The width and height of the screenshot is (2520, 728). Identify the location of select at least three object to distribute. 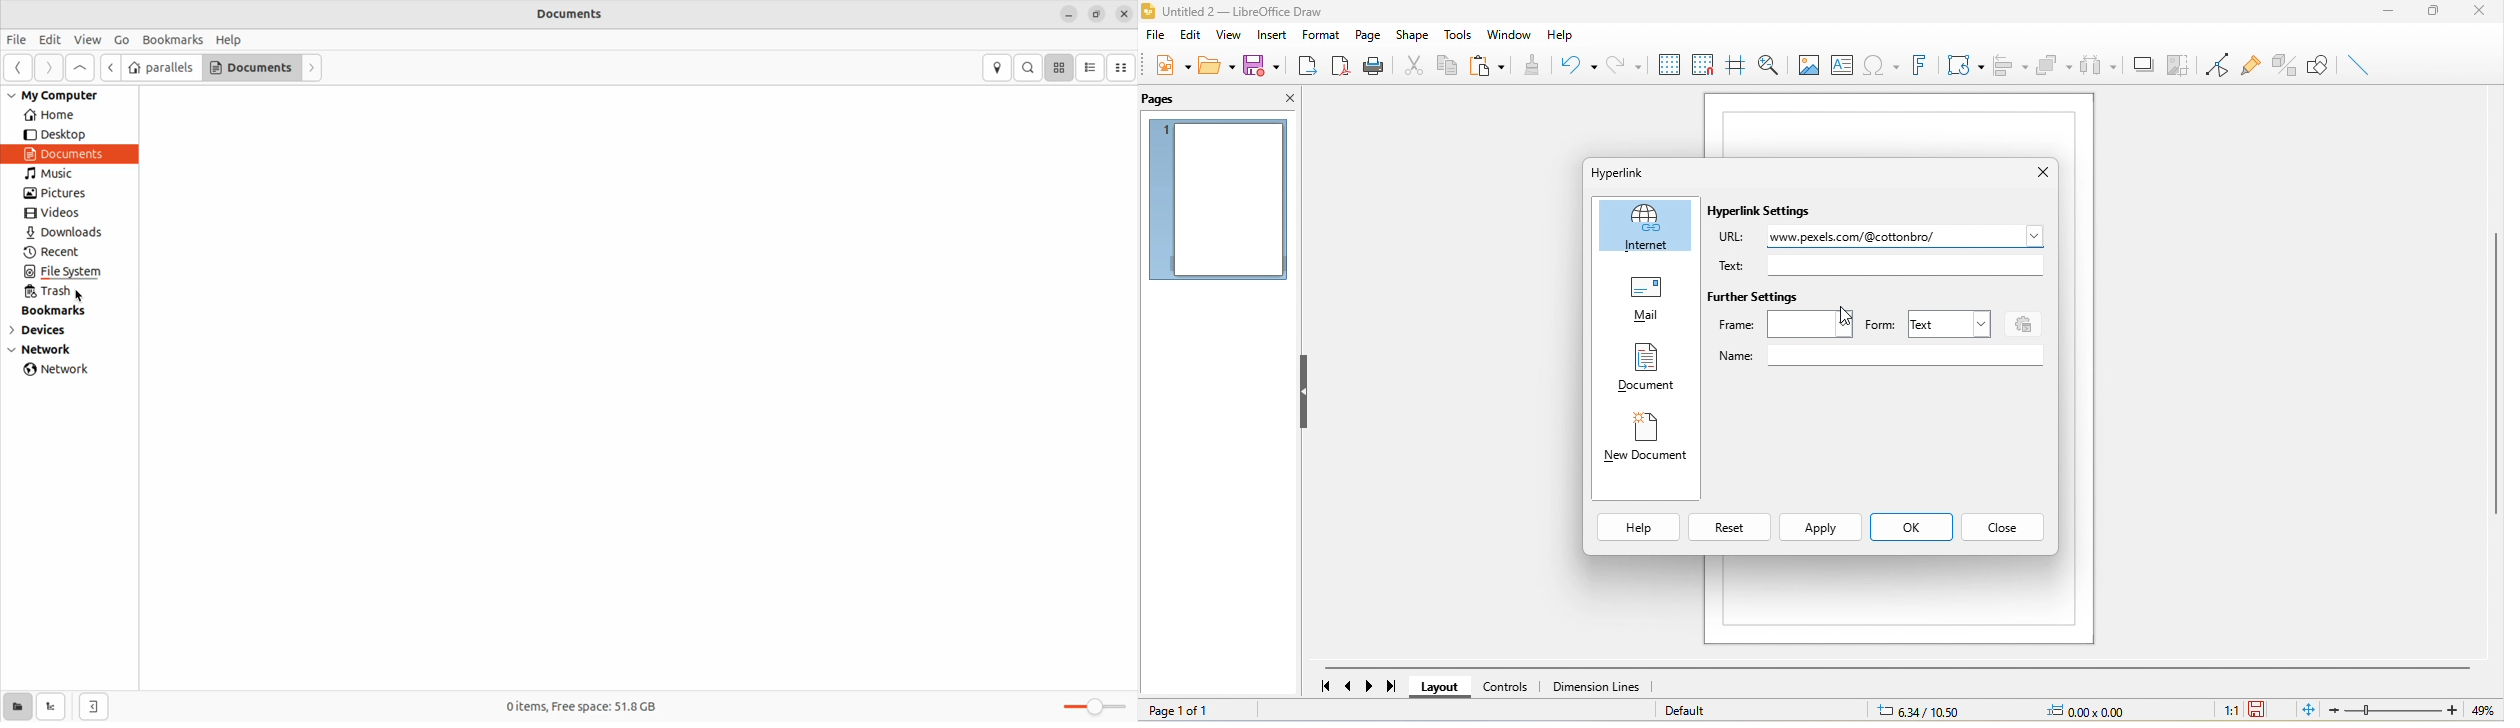
(2101, 63).